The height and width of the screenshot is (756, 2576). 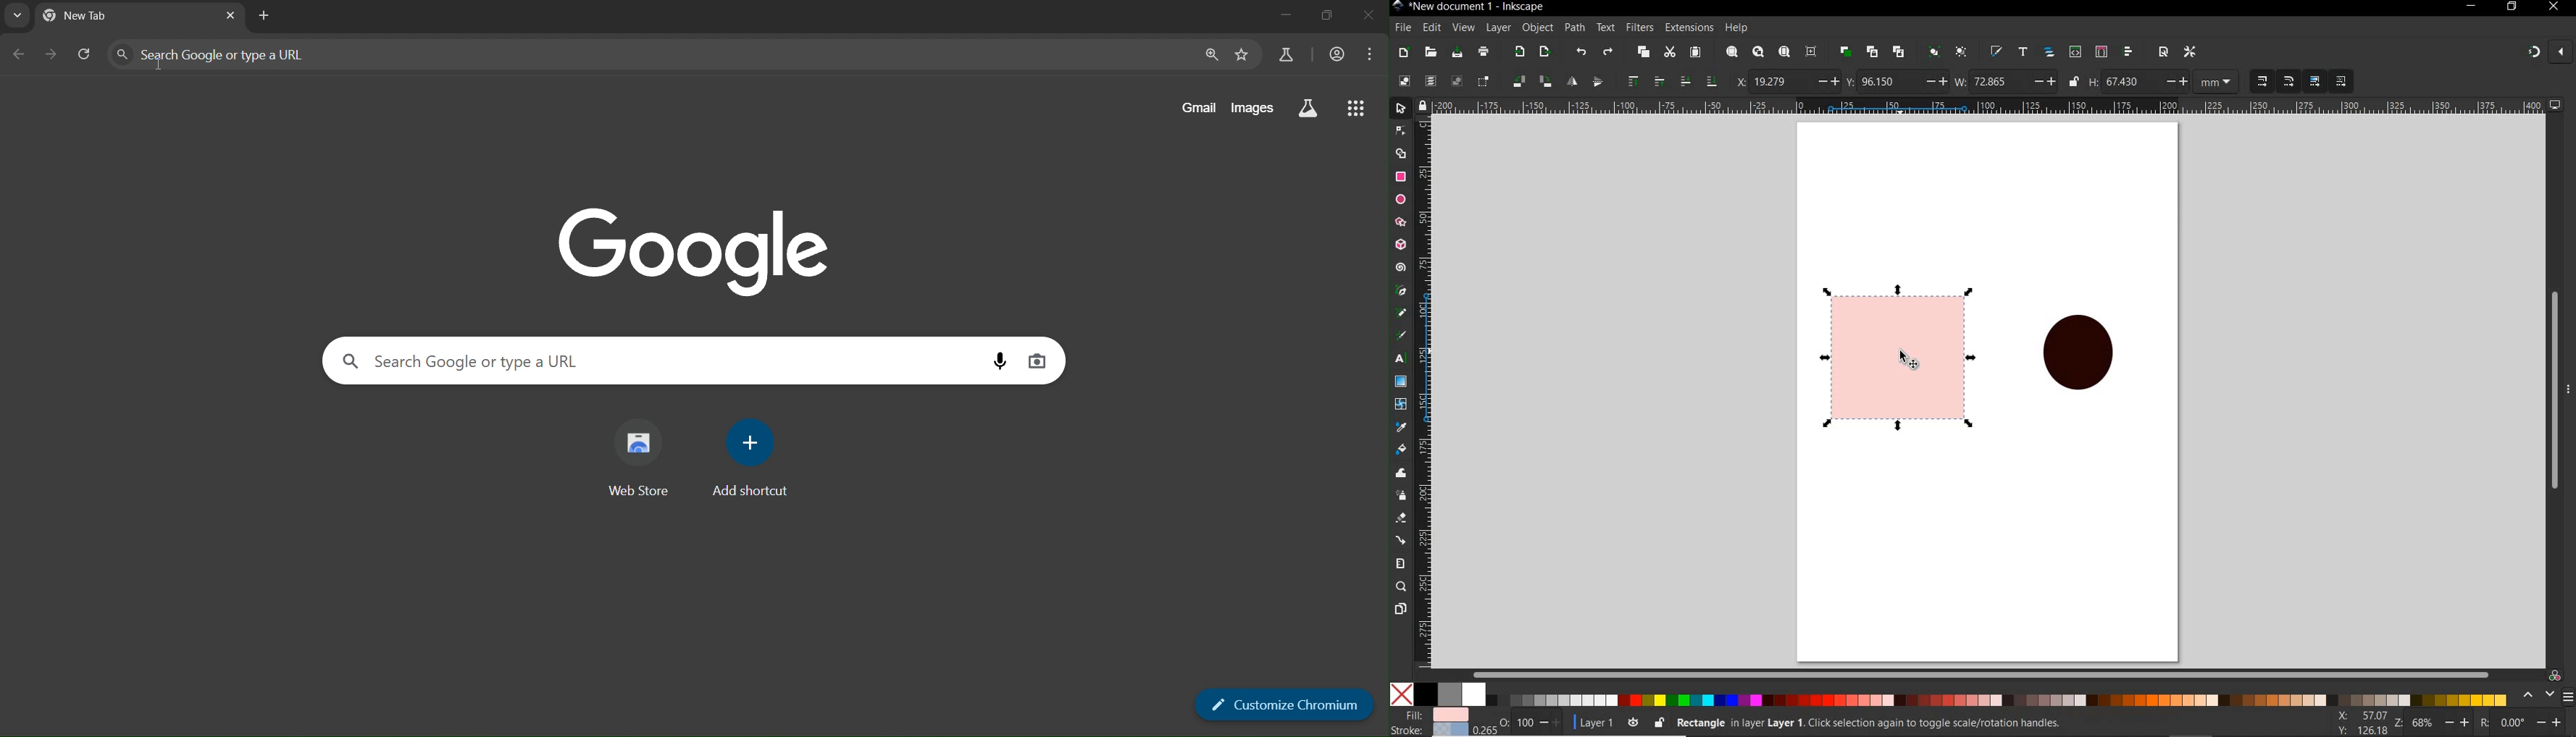 What do you see at coordinates (1759, 52) in the screenshot?
I see `zoom drawing` at bounding box center [1759, 52].